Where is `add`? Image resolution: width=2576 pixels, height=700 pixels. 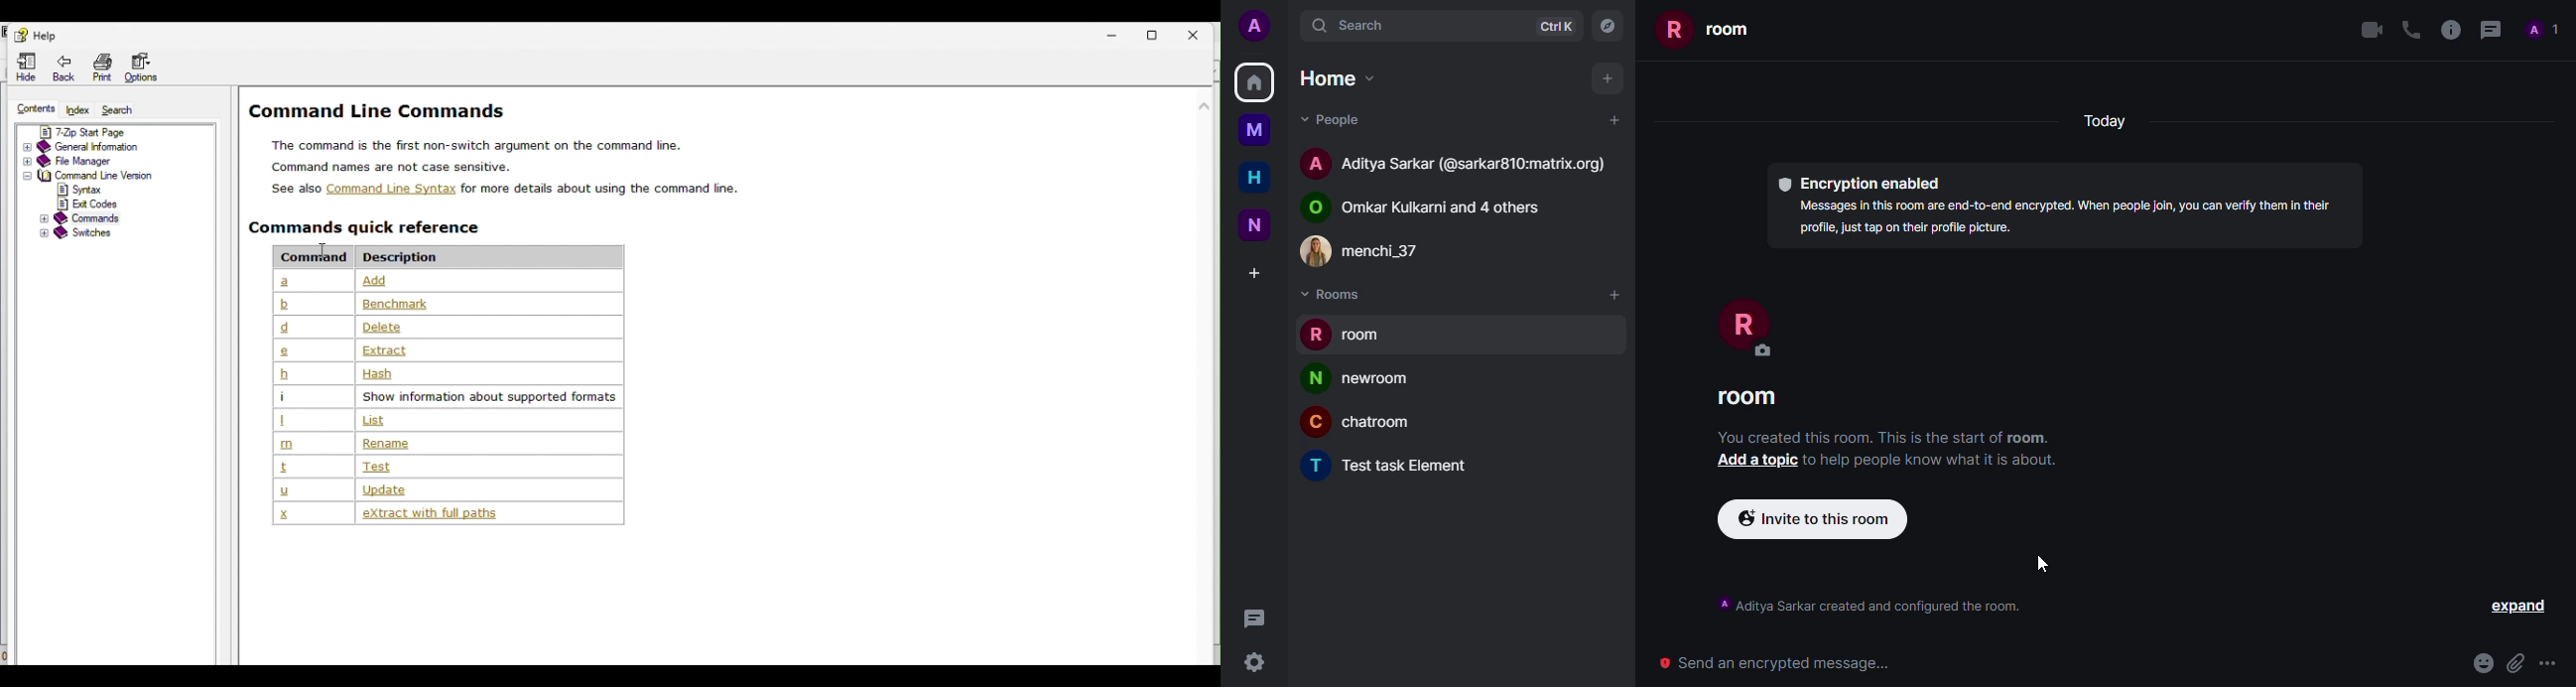 add is located at coordinates (1615, 292).